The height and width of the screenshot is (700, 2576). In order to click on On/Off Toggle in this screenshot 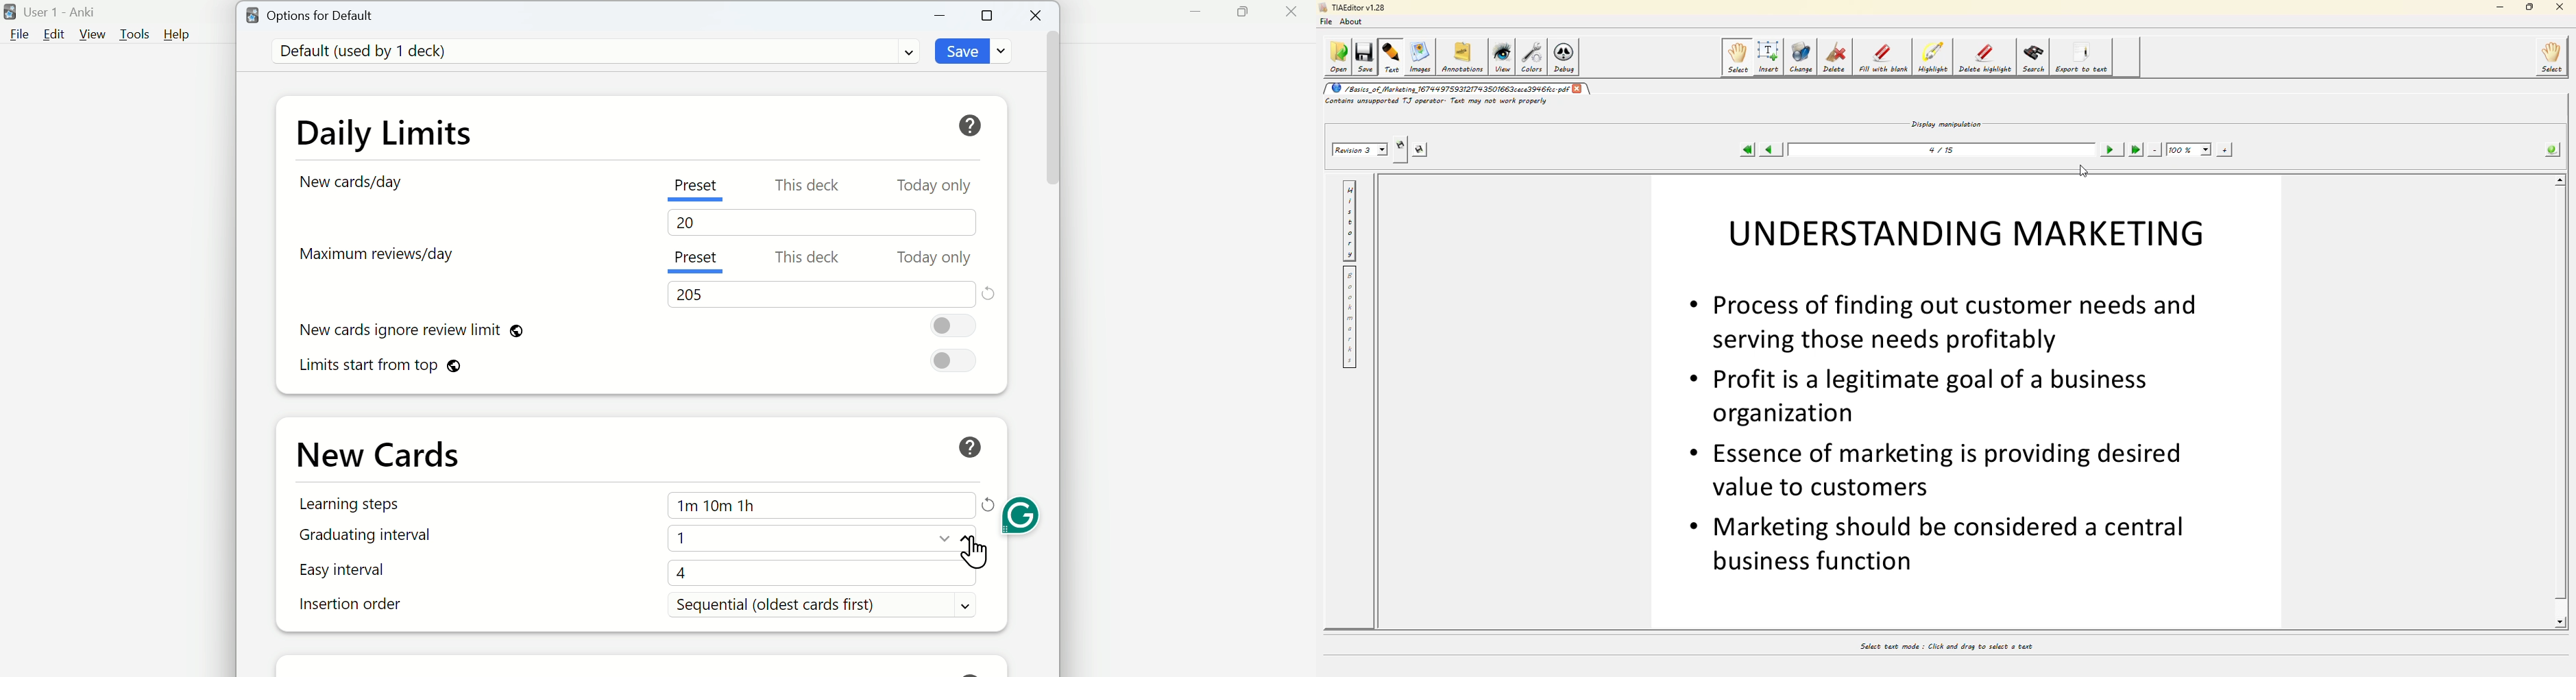, I will do `click(957, 326)`.